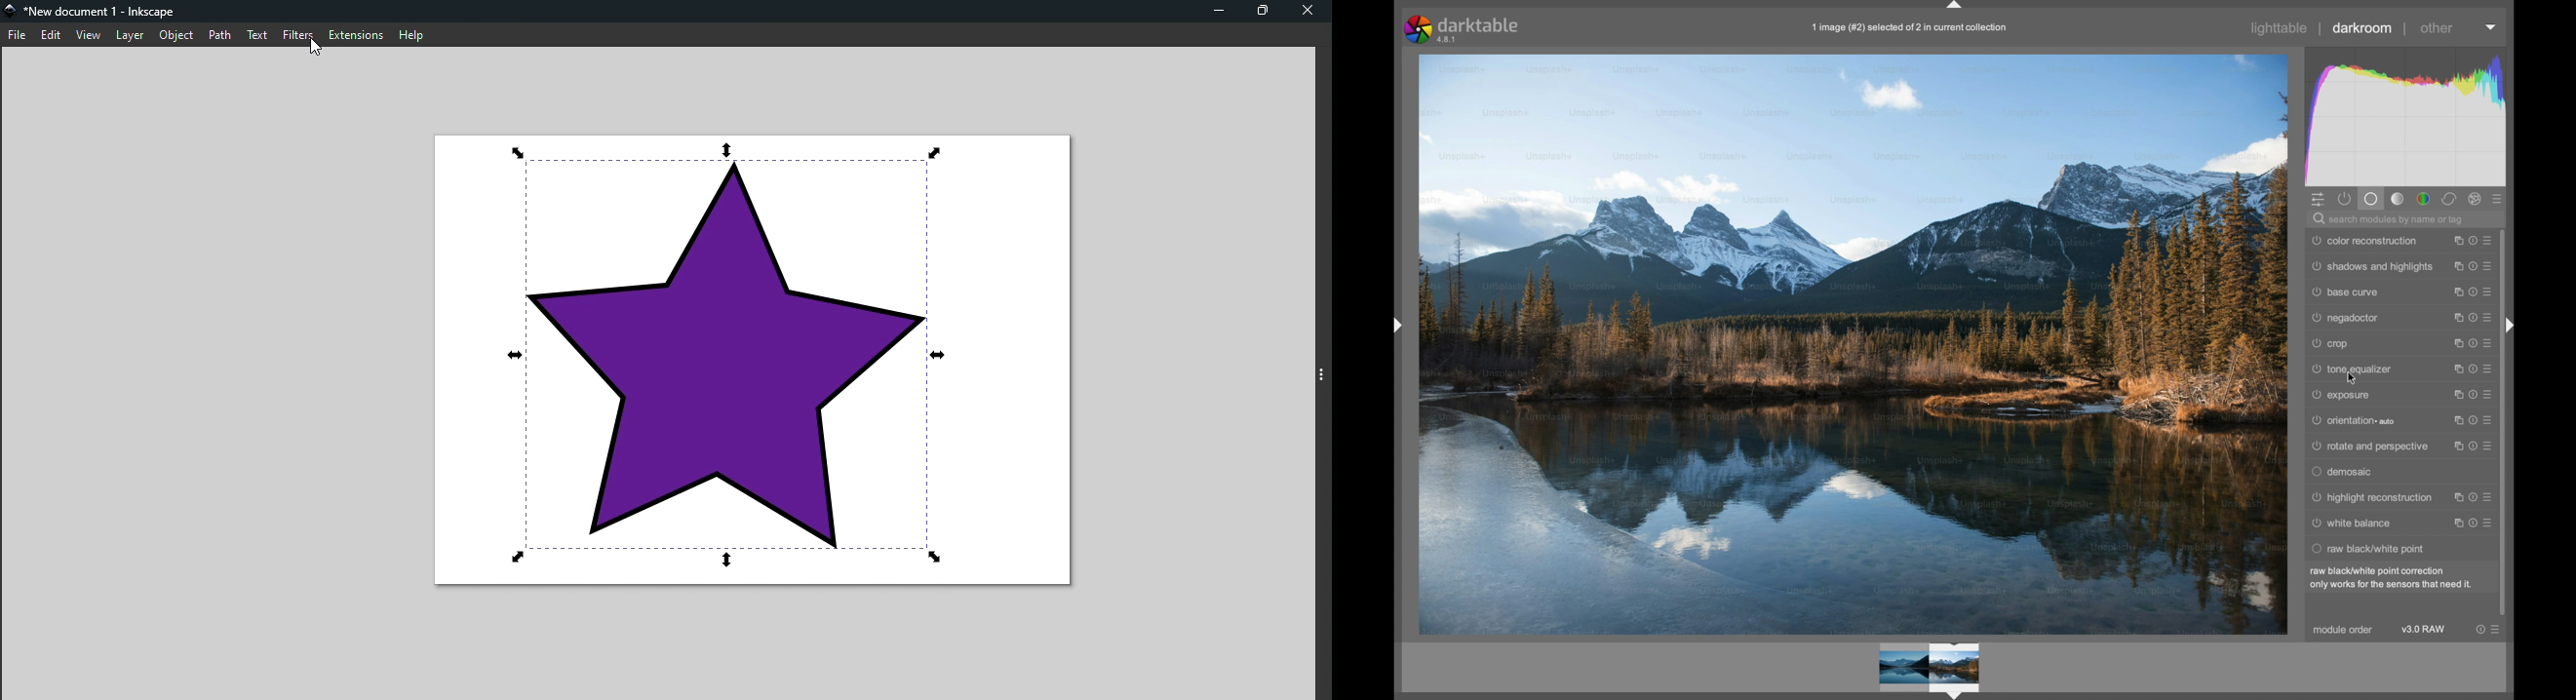  Describe the element at coordinates (2492, 266) in the screenshot. I see `presets` at that location.